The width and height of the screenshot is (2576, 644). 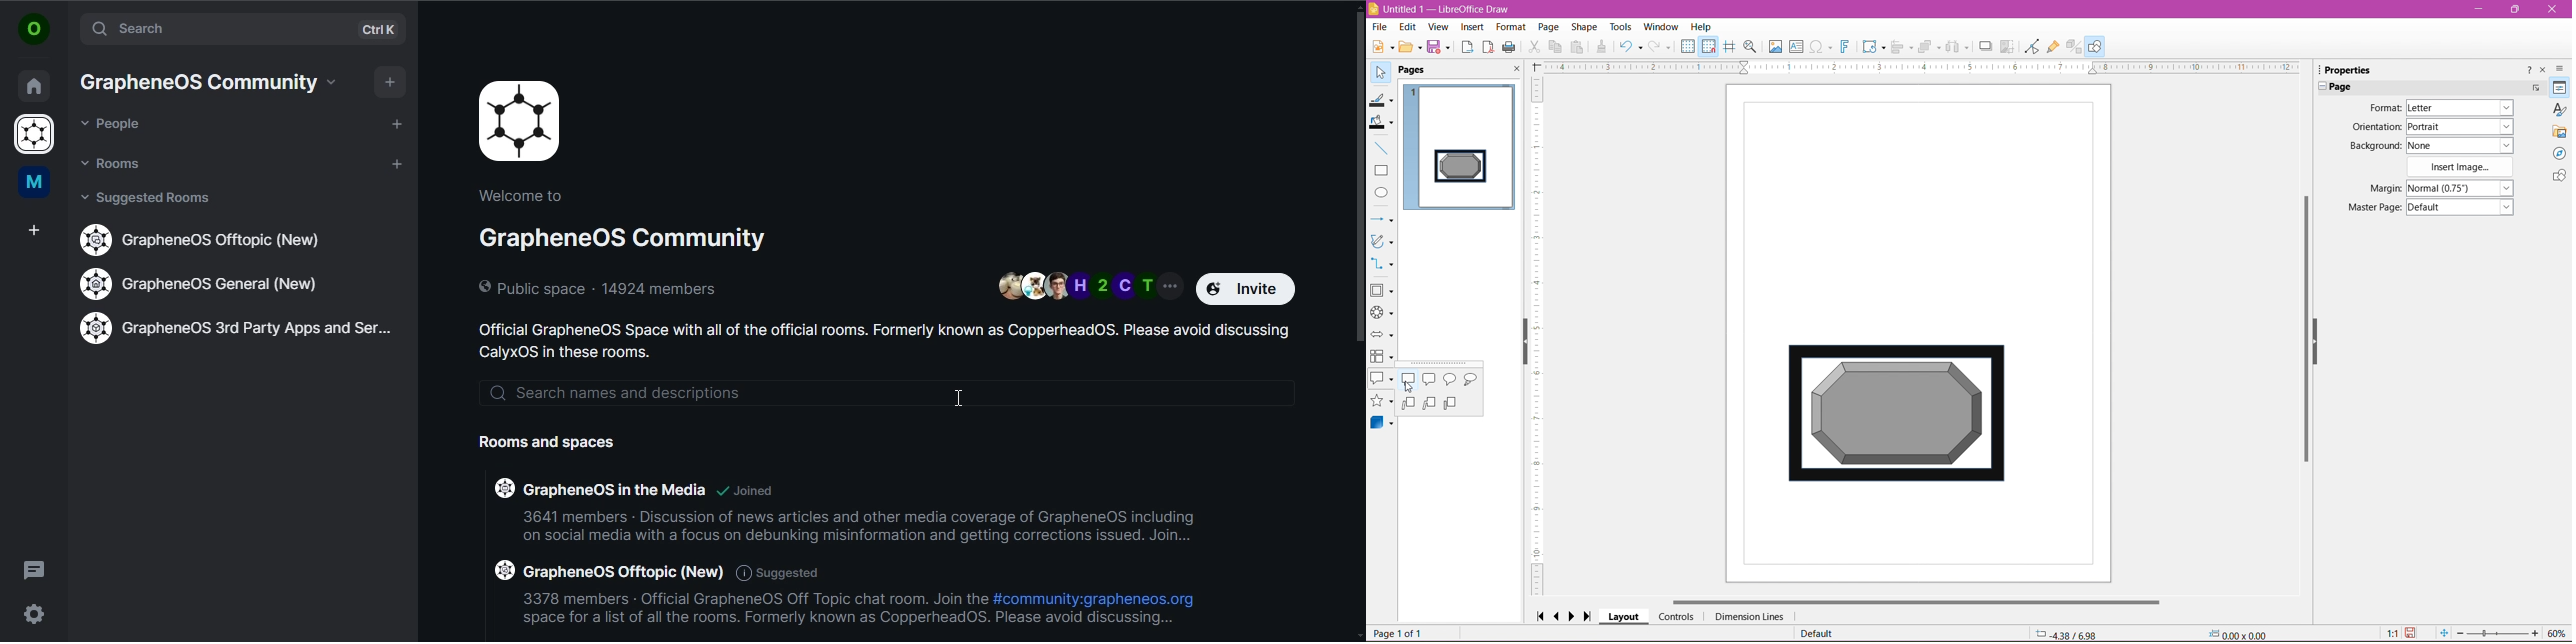 I want to click on Curves and Polygons, so click(x=1382, y=242).